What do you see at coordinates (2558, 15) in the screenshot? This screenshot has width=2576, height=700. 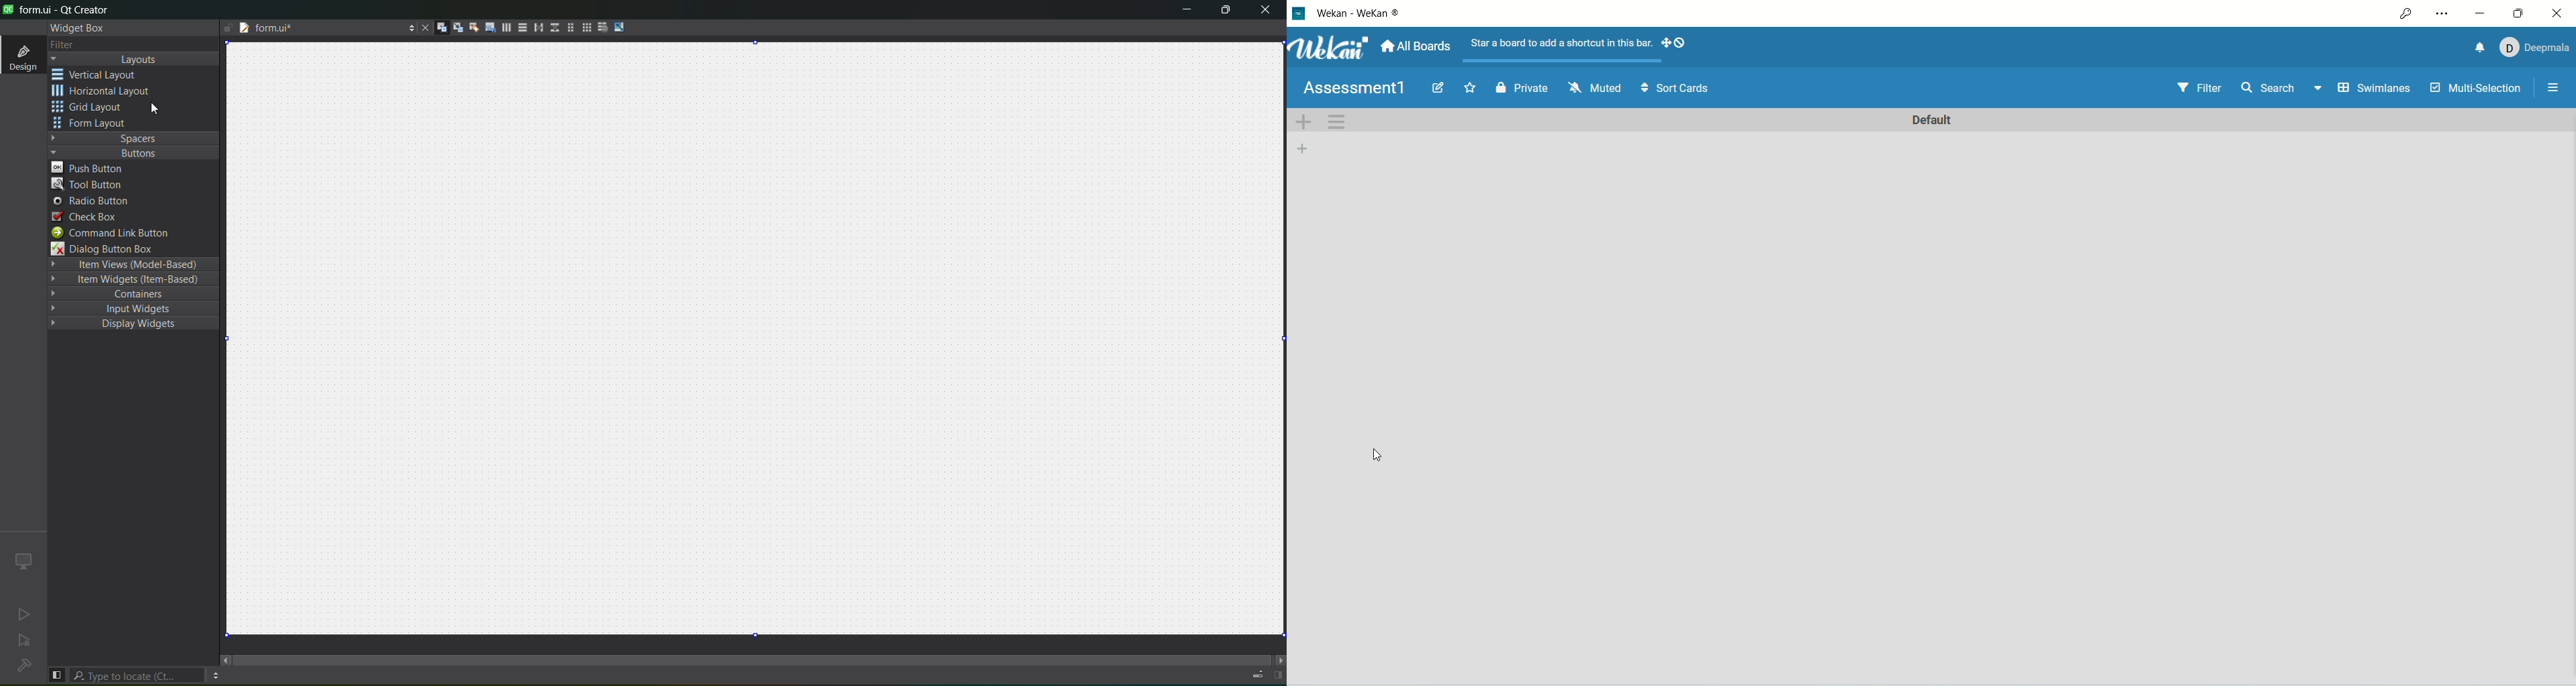 I see `close` at bounding box center [2558, 15].